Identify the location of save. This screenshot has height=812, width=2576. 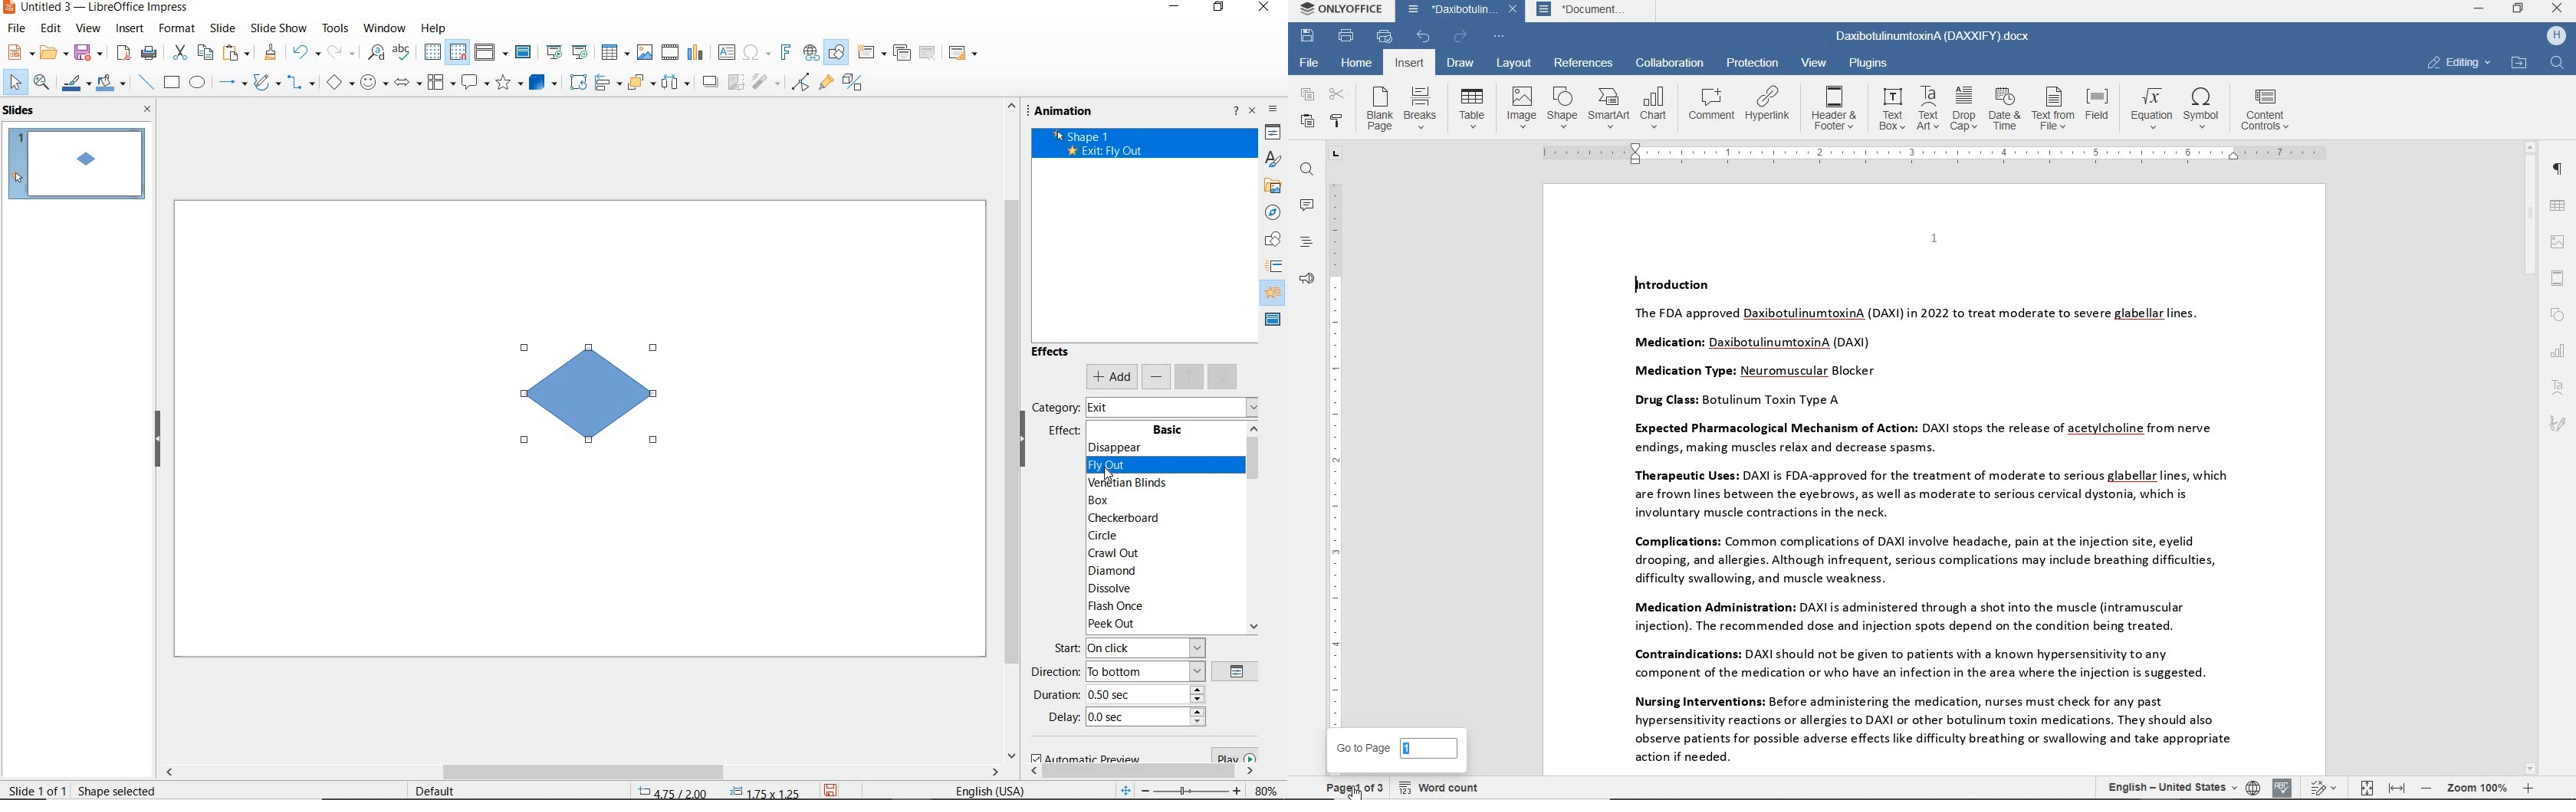
(89, 54).